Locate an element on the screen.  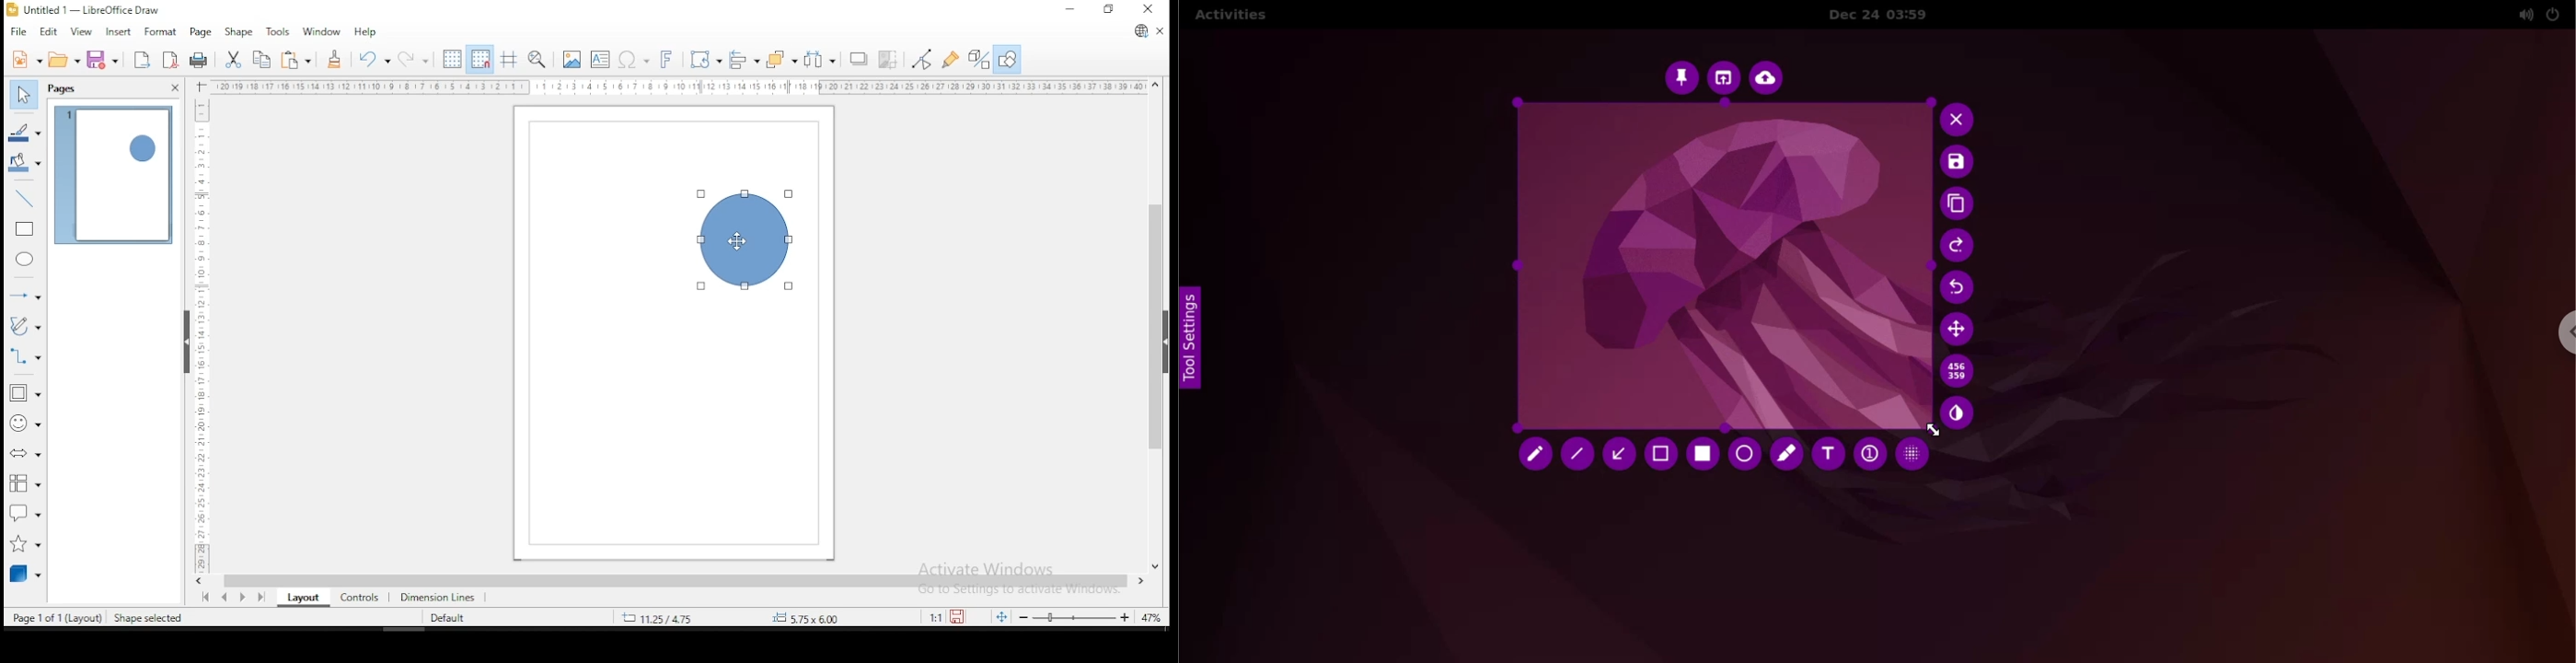
minimize is located at coordinates (1072, 8).